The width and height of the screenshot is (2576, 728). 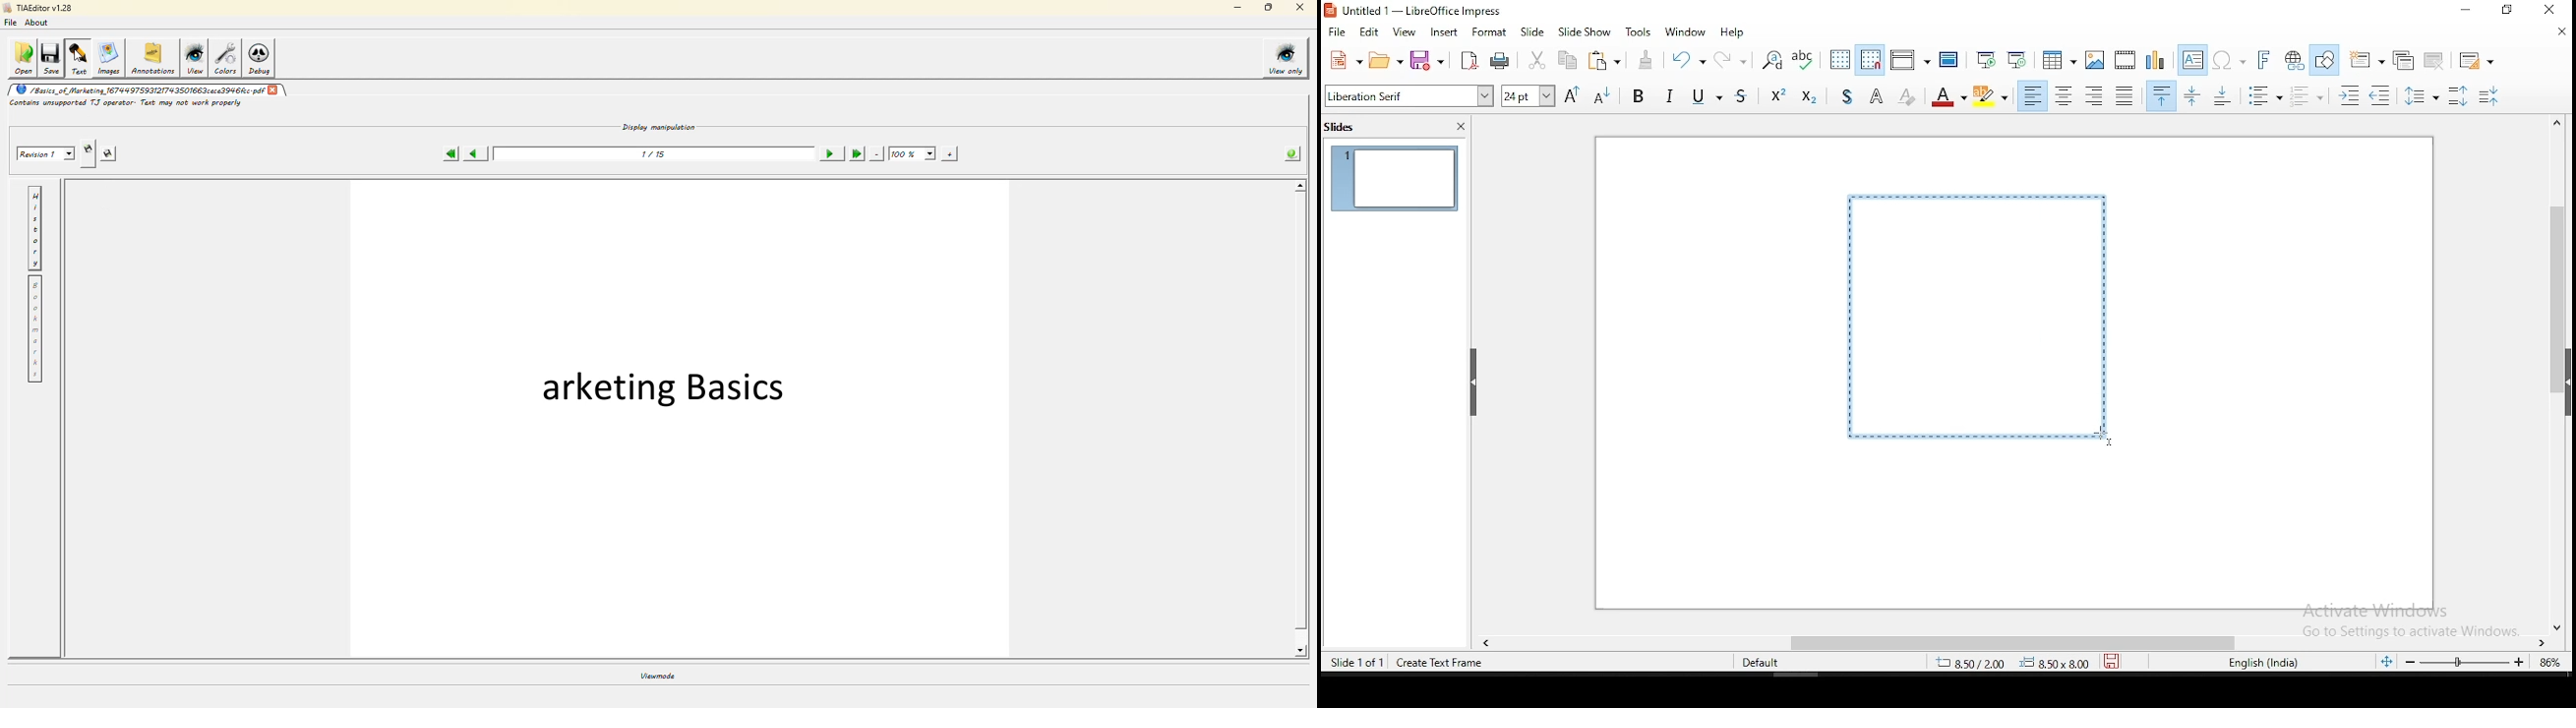 What do you see at coordinates (2260, 662) in the screenshot?
I see `english (india)` at bounding box center [2260, 662].